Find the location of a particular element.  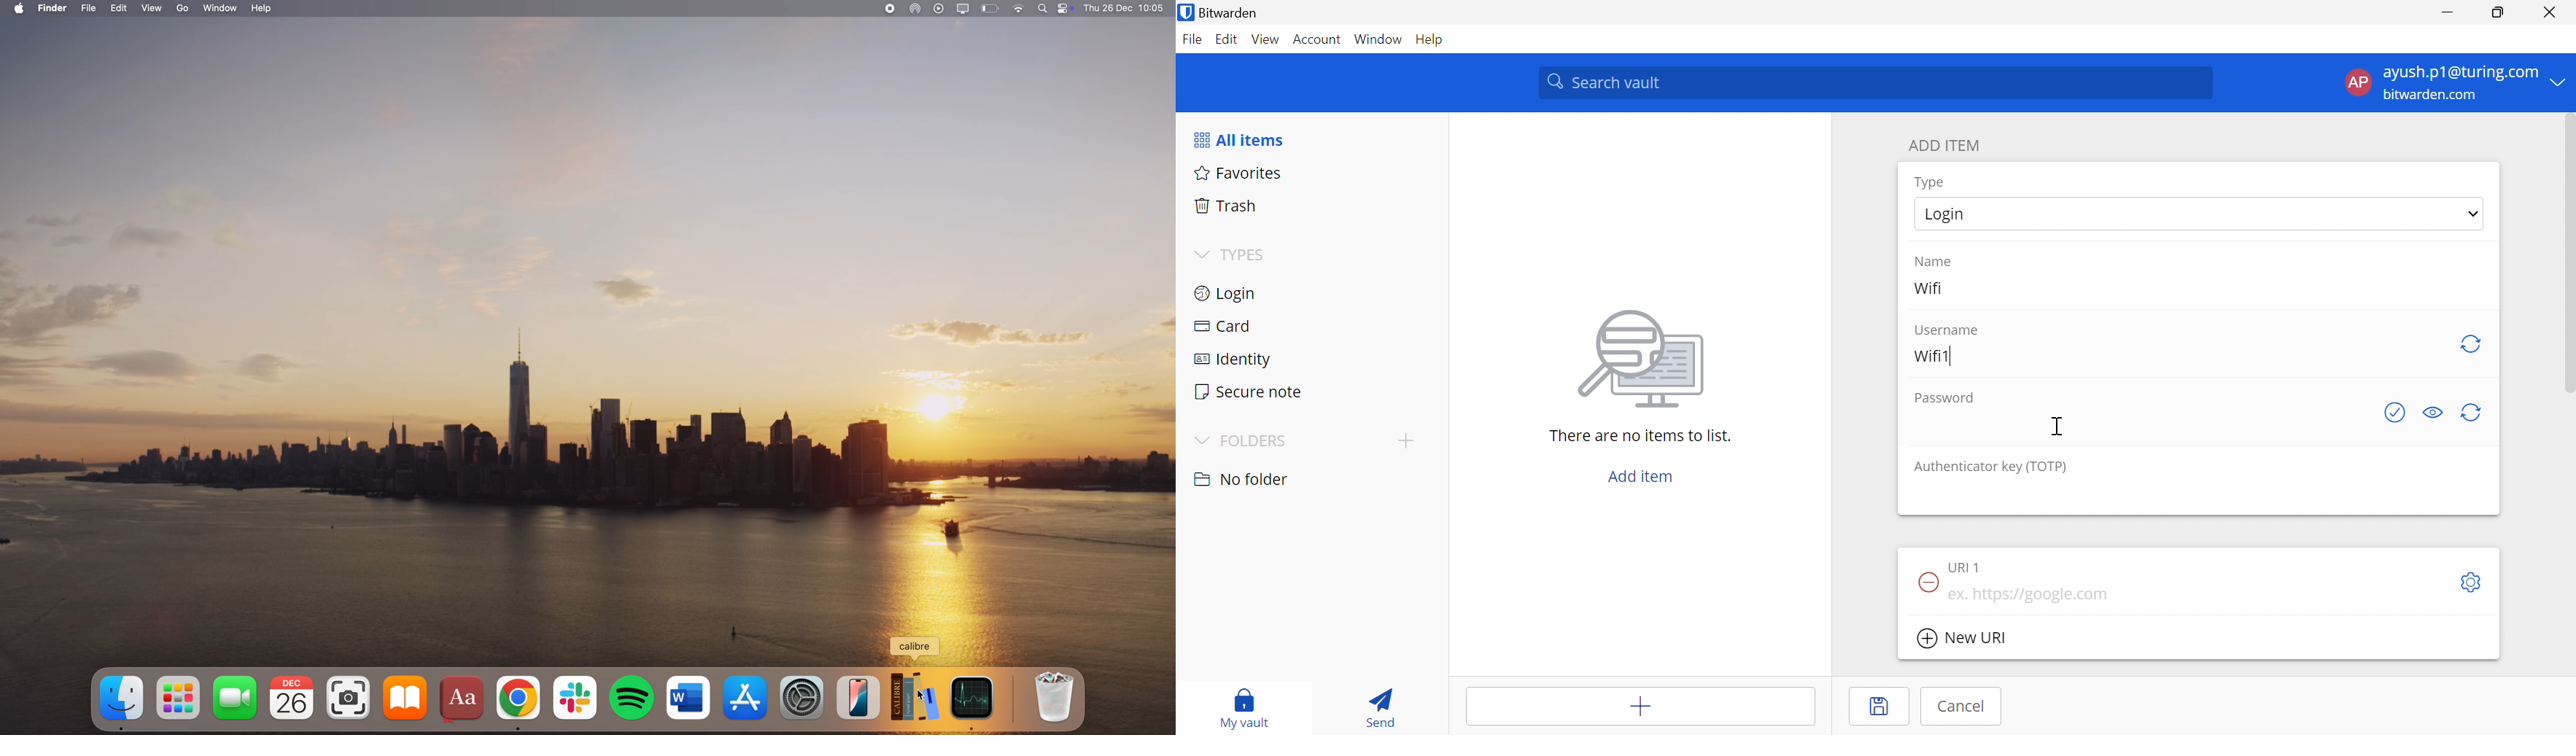

spotlight search is located at coordinates (1041, 8).